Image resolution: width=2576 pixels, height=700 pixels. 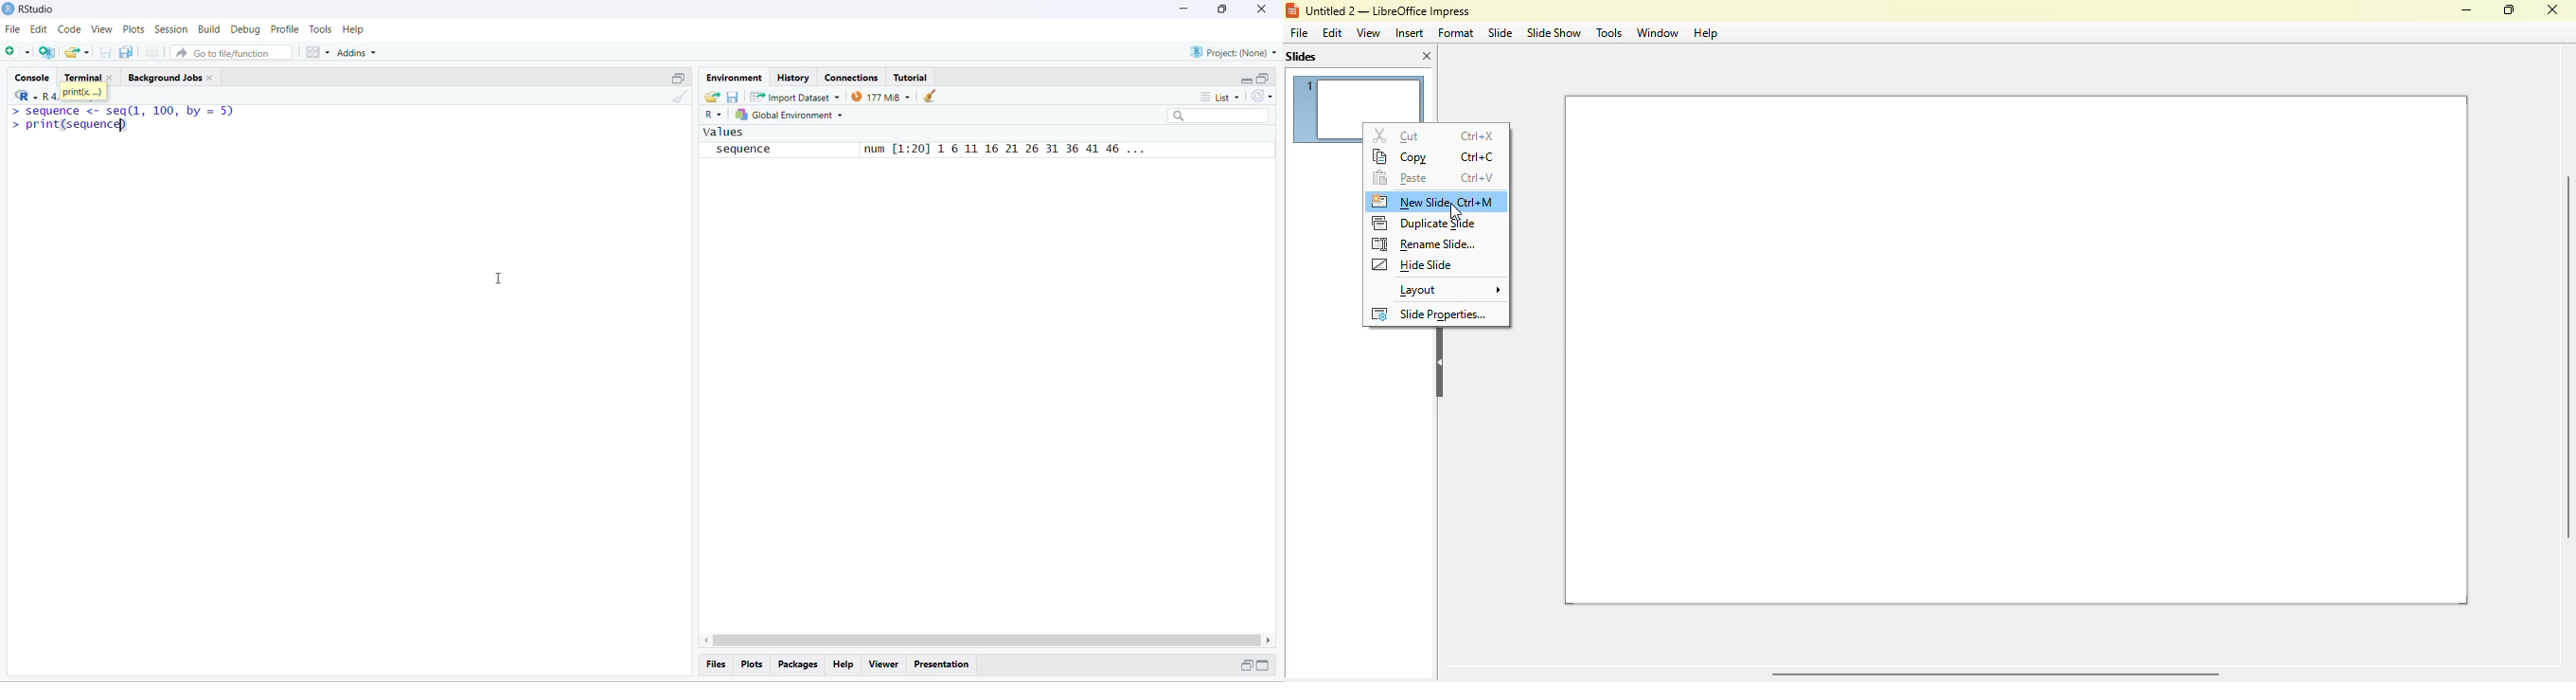 What do you see at coordinates (172, 29) in the screenshot?
I see `session` at bounding box center [172, 29].